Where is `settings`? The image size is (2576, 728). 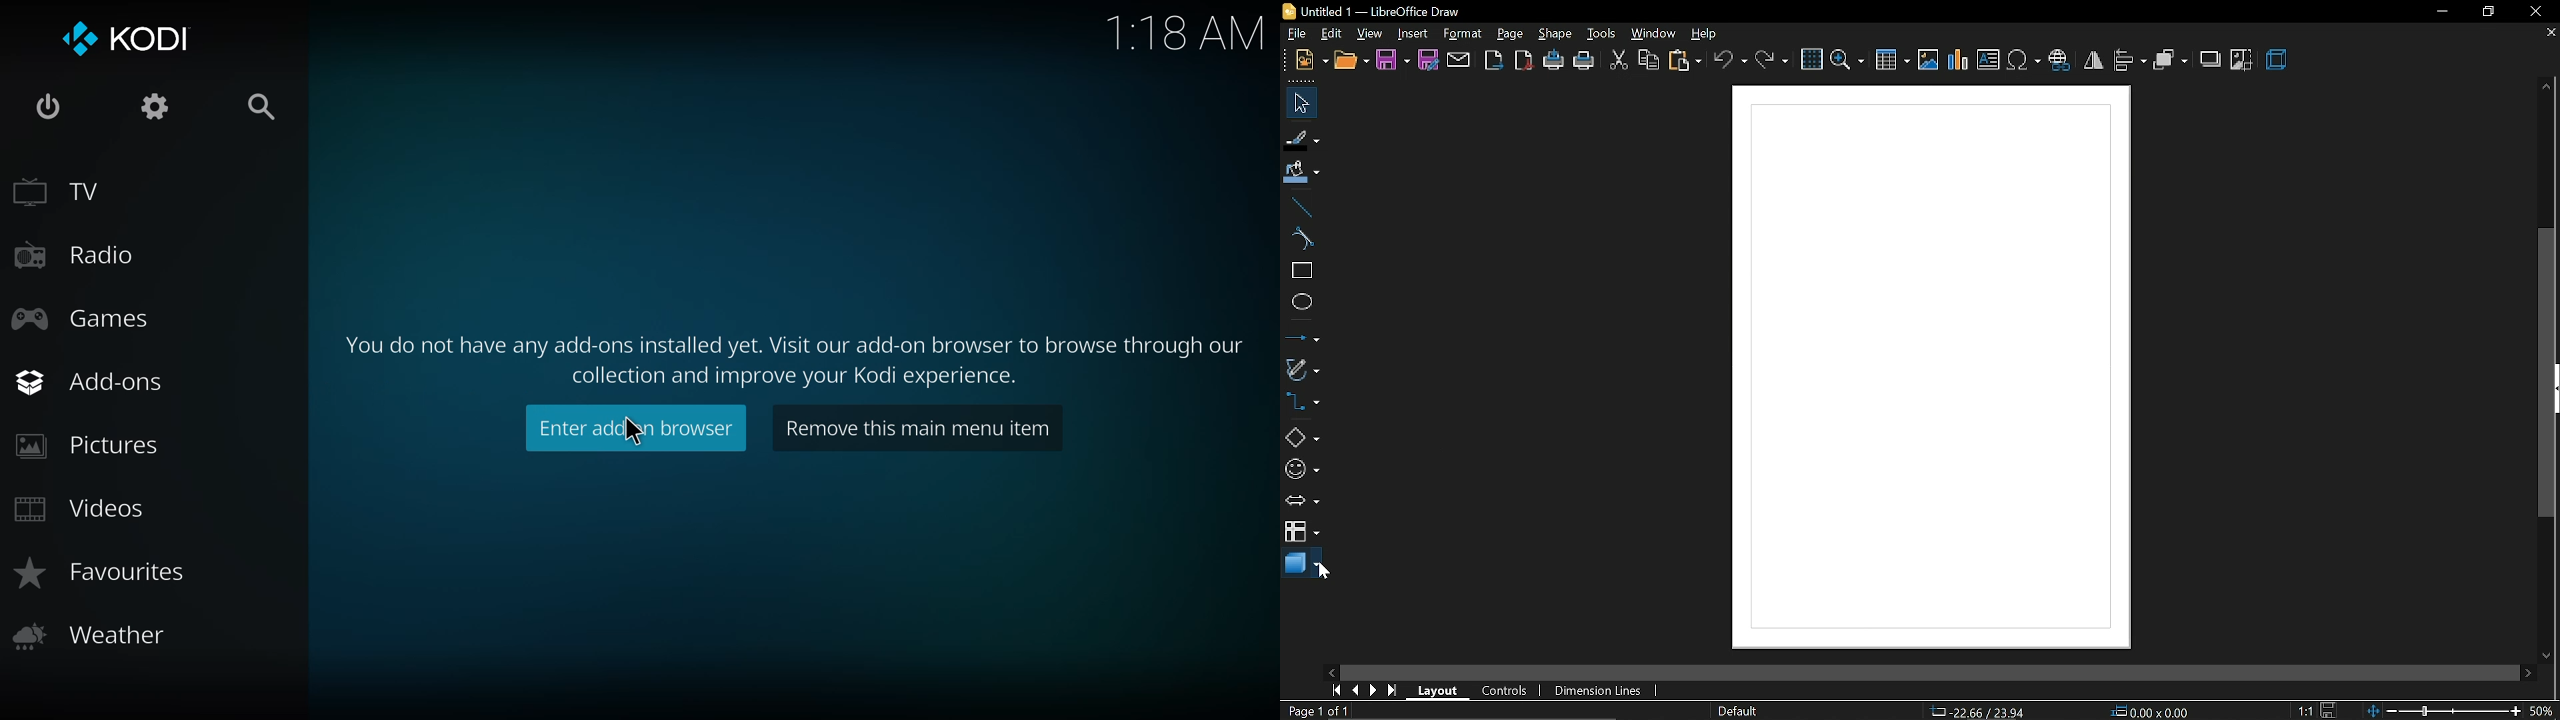
settings is located at coordinates (157, 113).